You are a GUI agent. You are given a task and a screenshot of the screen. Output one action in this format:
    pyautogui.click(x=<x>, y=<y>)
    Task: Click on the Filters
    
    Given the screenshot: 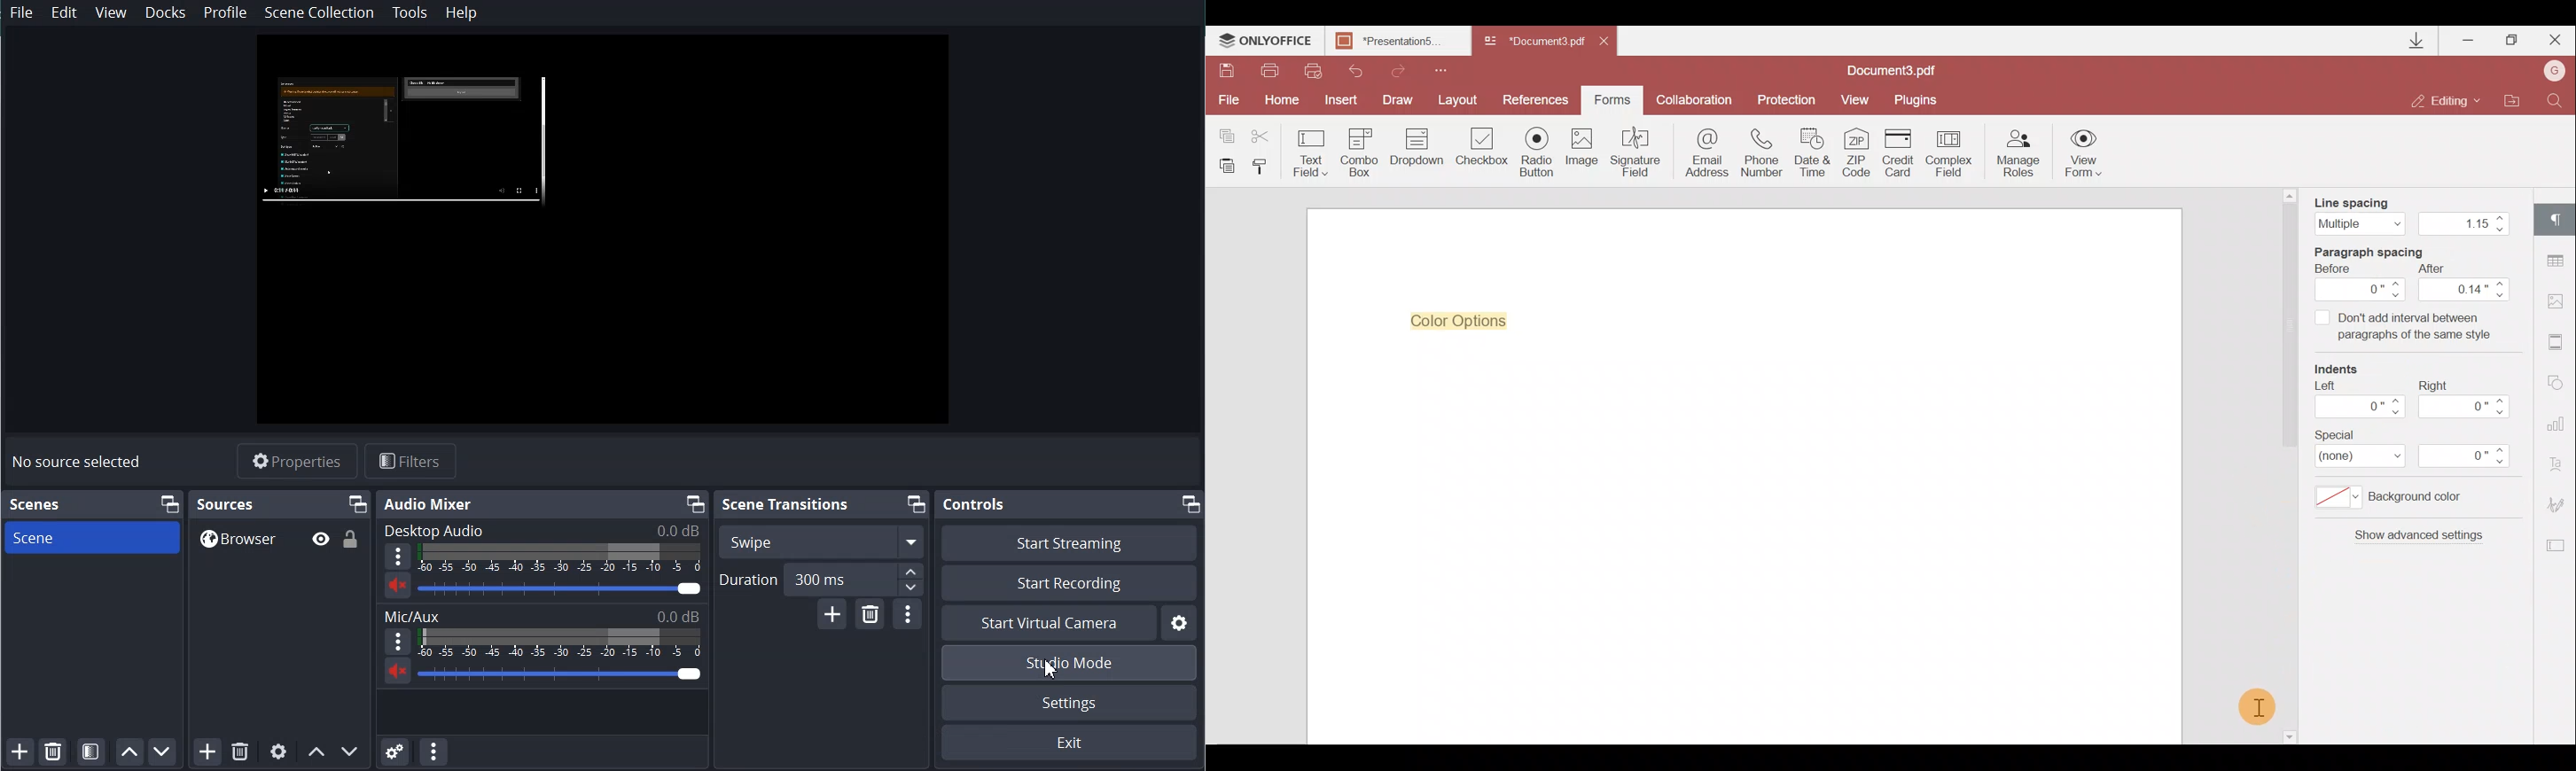 What is the action you would take?
    pyautogui.click(x=410, y=460)
    